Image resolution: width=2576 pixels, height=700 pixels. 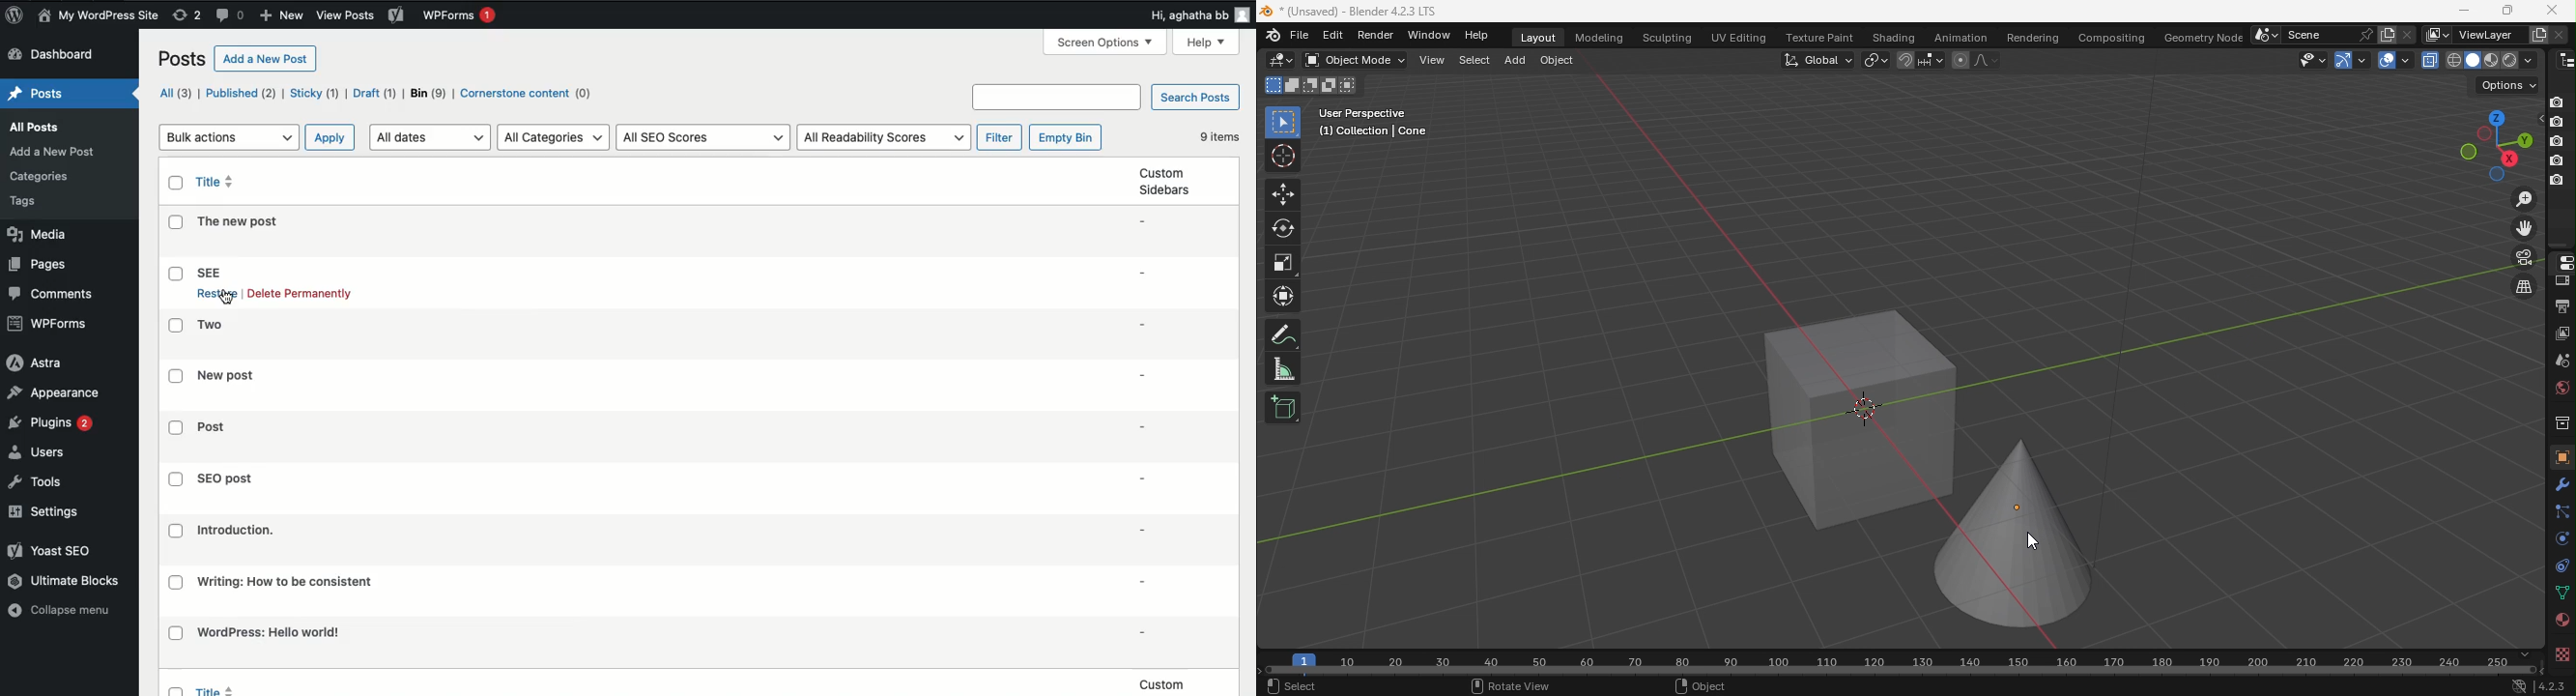 I want to click on Checkbox, so click(x=177, y=375).